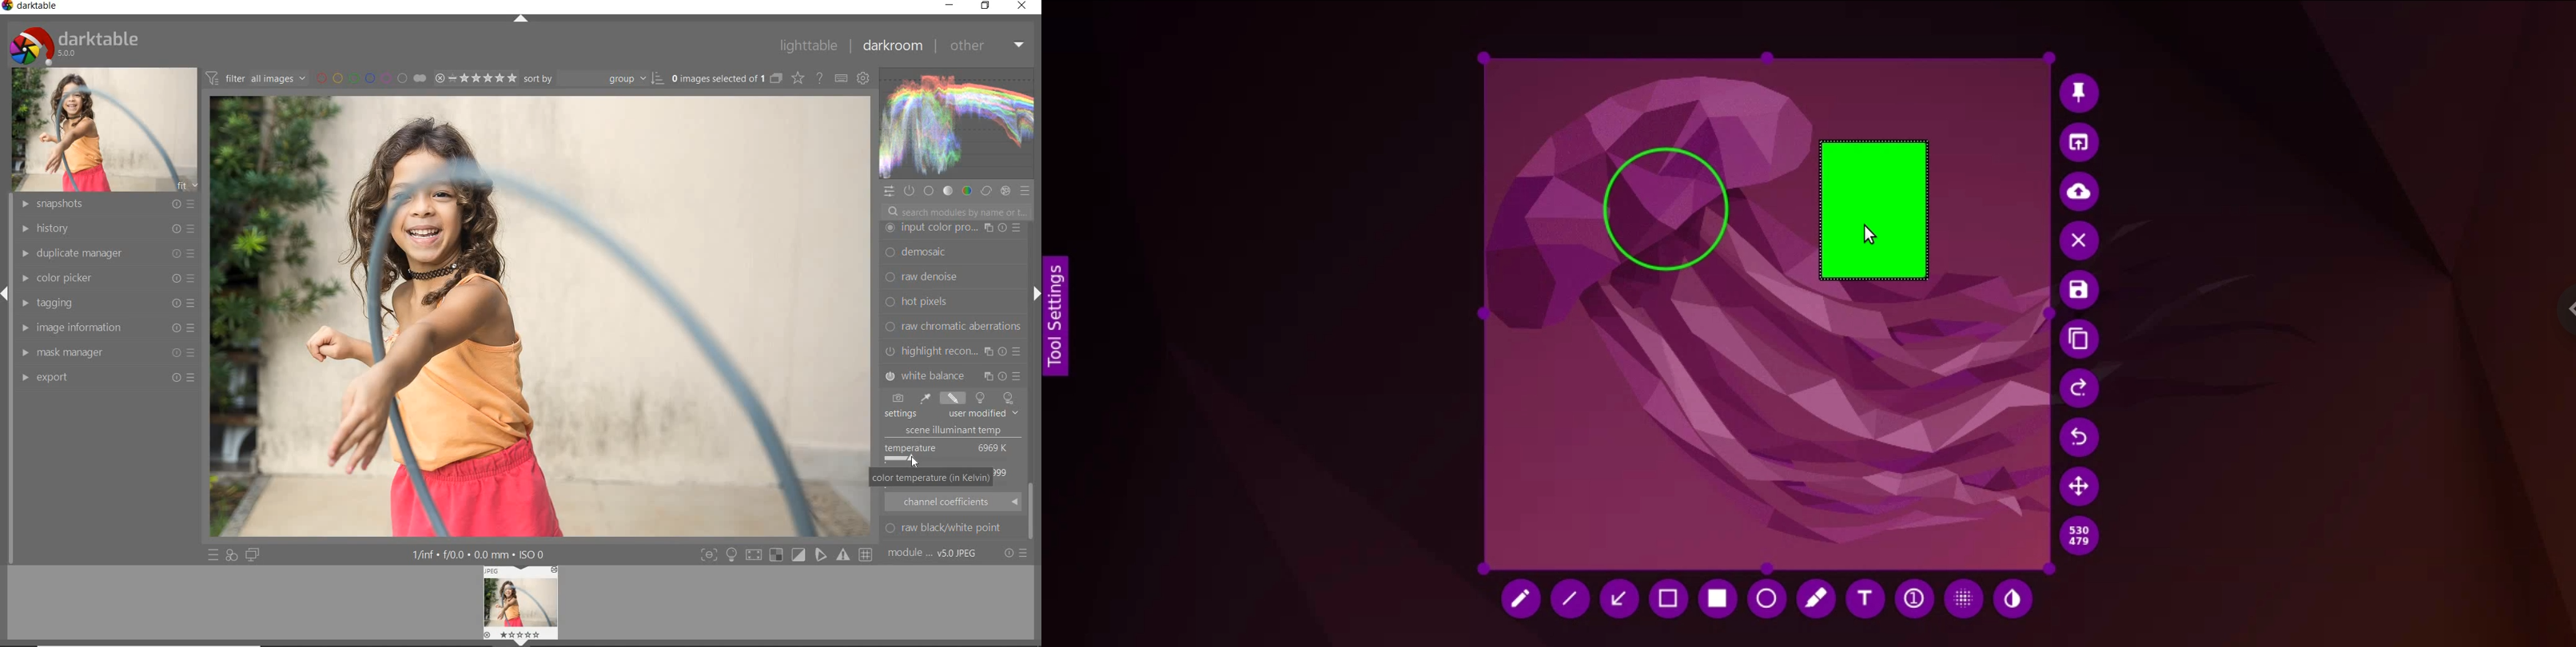 The image size is (2576, 672). What do you see at coordinates (231, 556) in the screenshot?
I see `quick access for applying any of your styles` at bounding box center [231, 556].